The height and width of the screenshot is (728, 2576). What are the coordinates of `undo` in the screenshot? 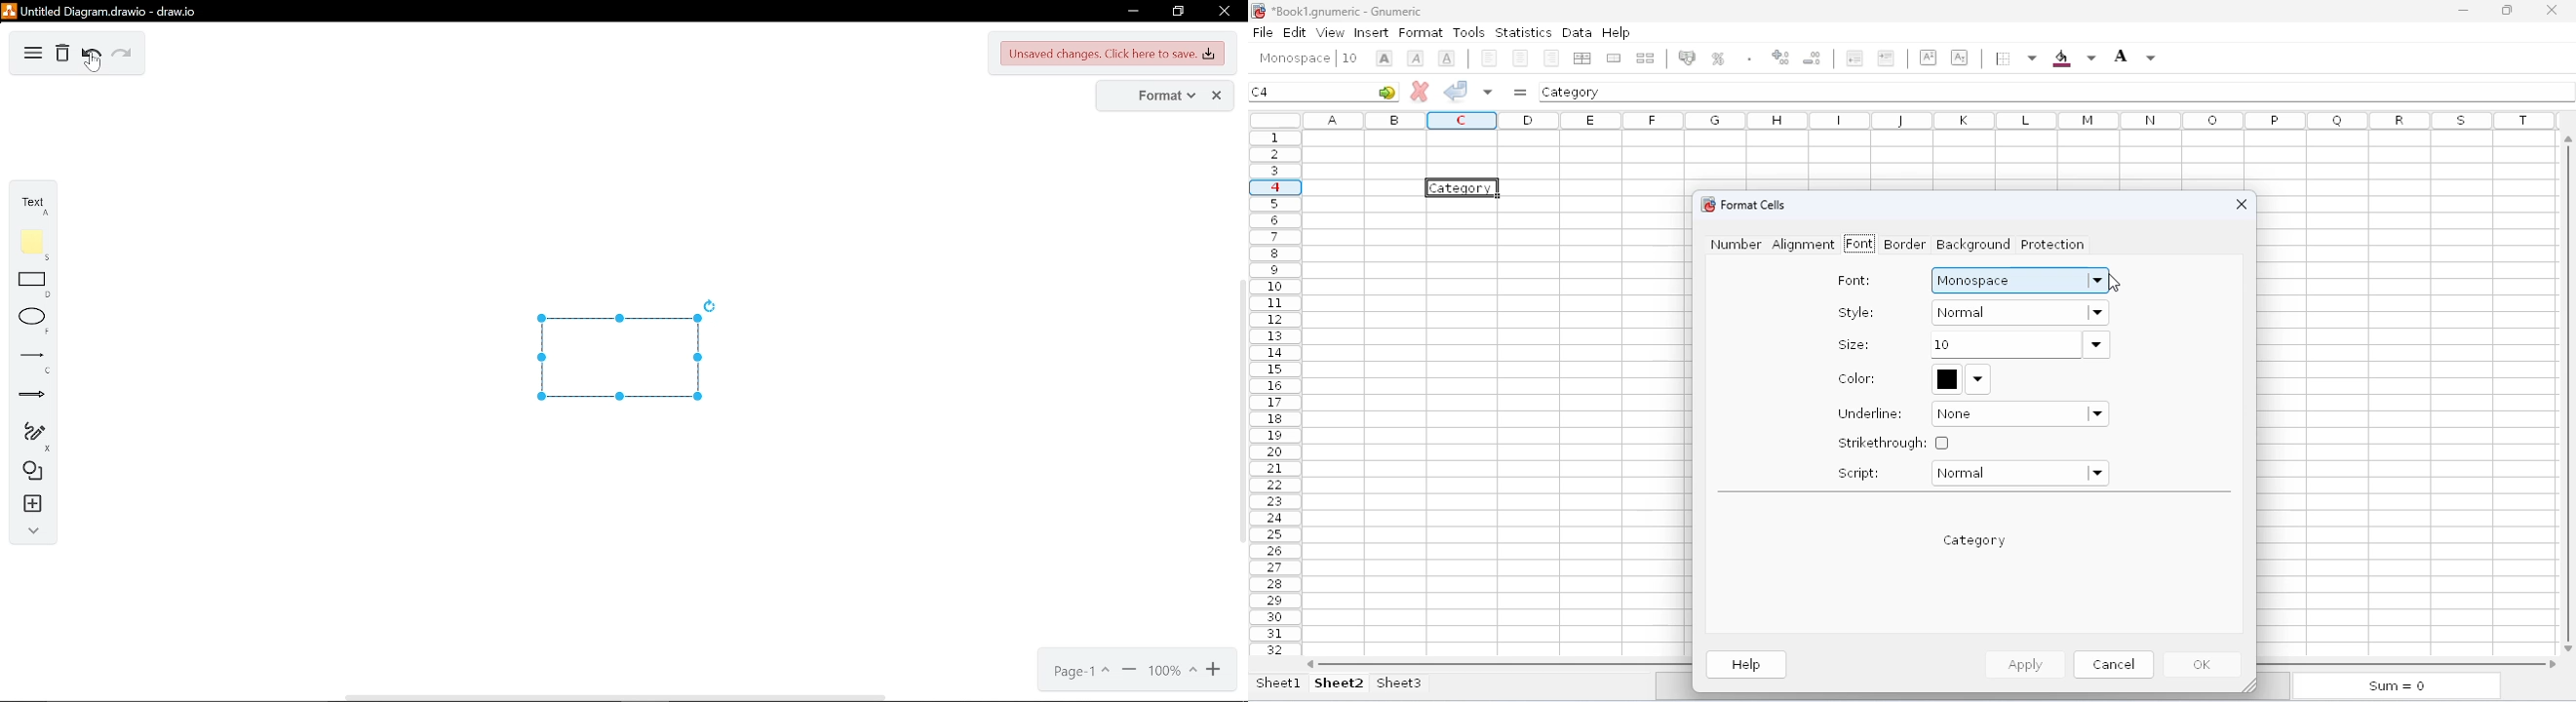 It's located at (92, 54).